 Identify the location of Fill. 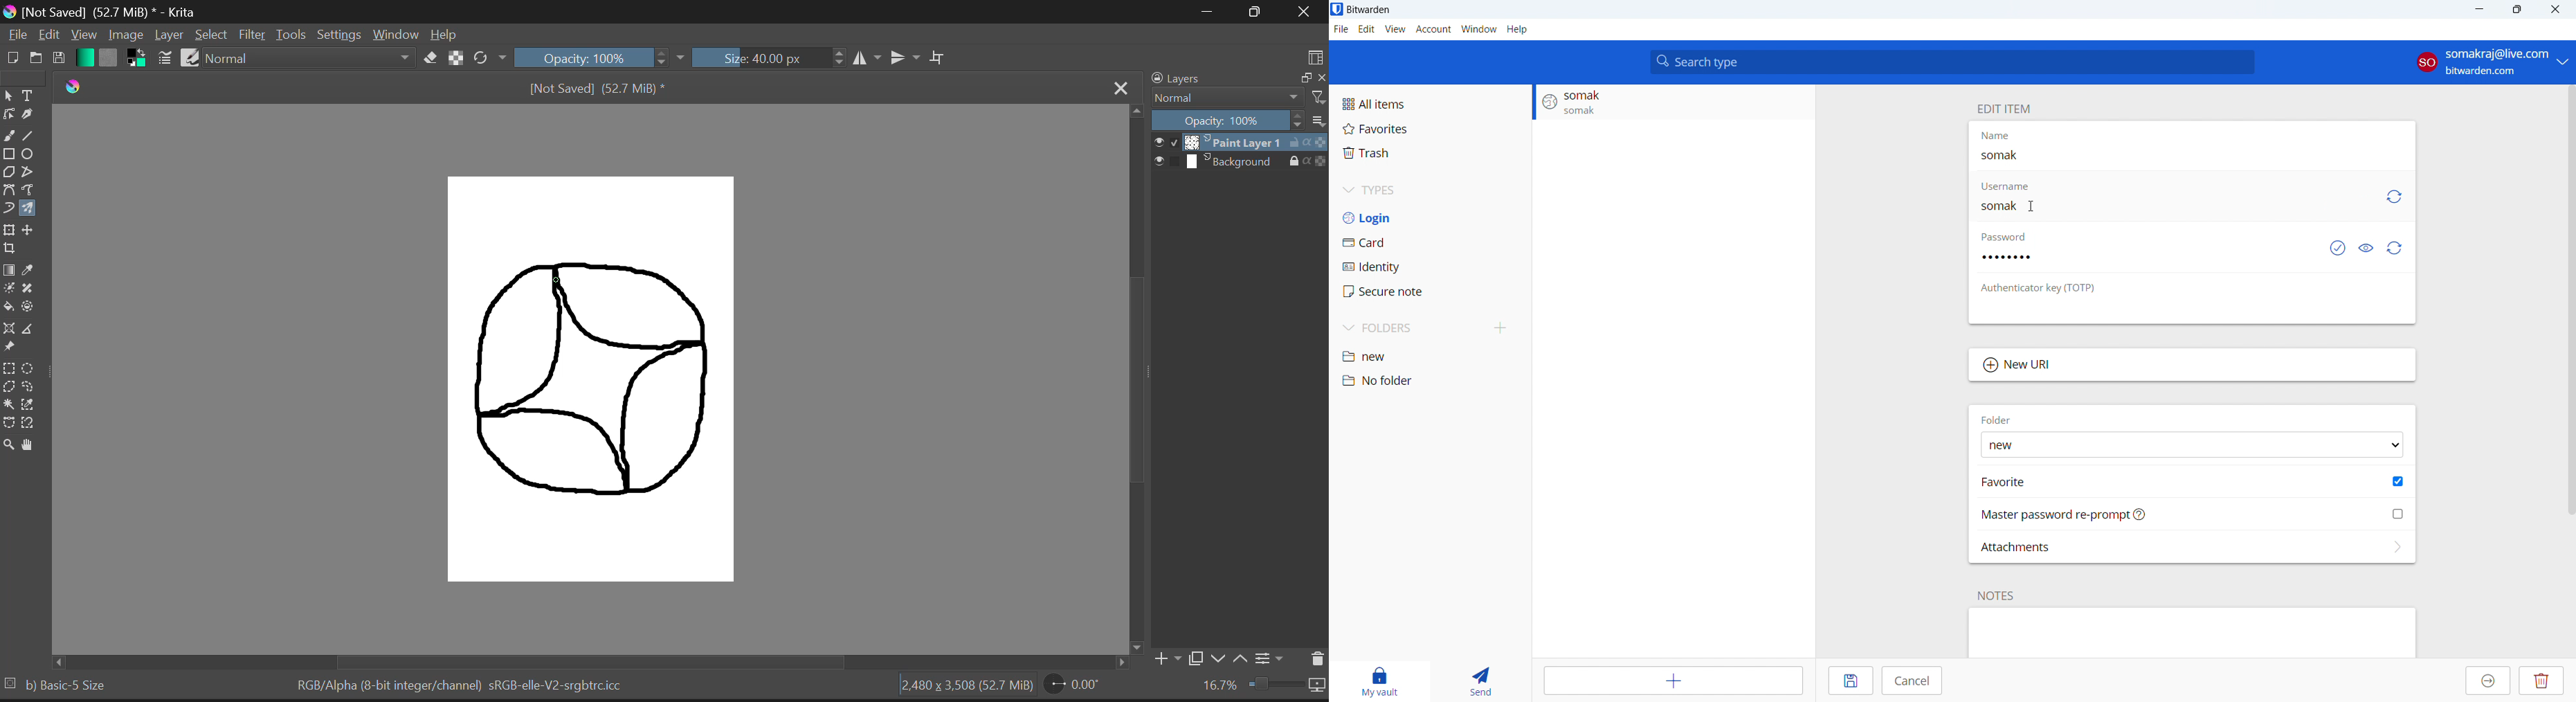
(8, 305).